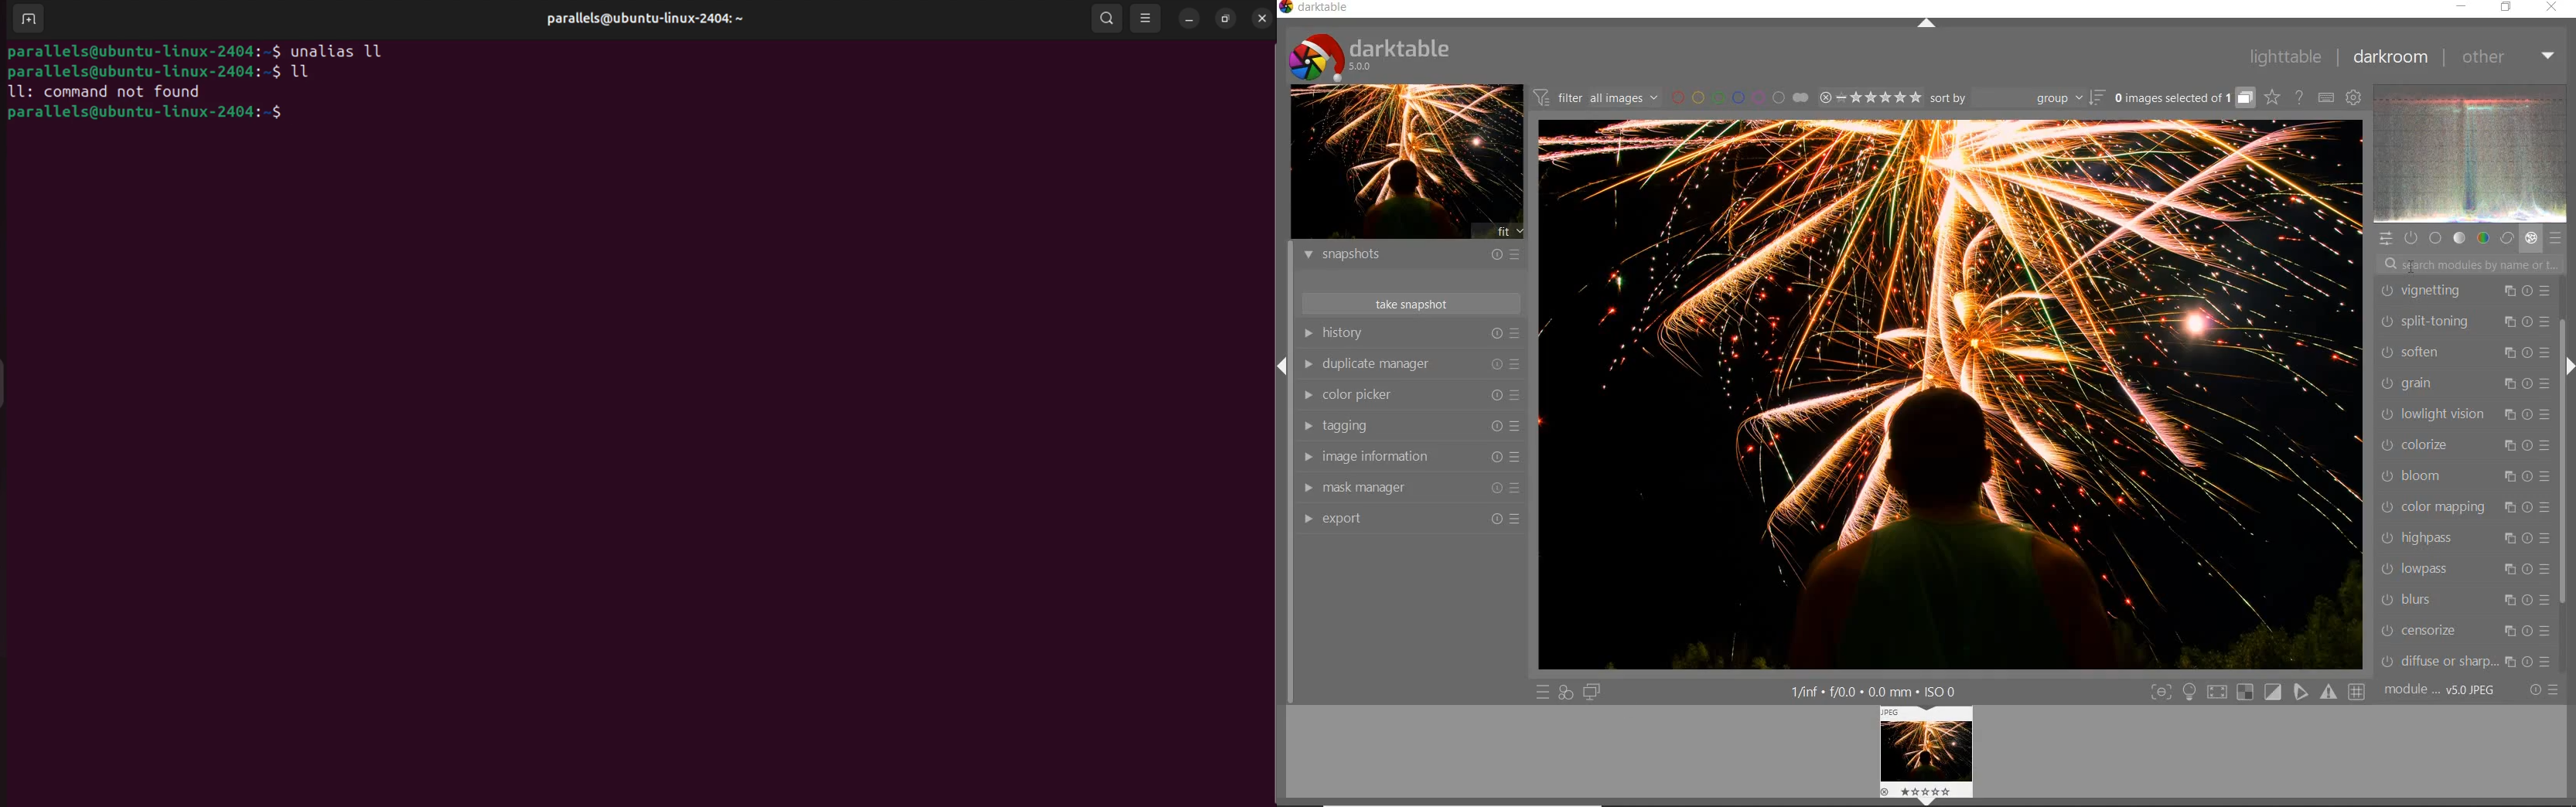  Describe the element at coordinates (1410, 517) in the screenshot. I see `export` at that location.